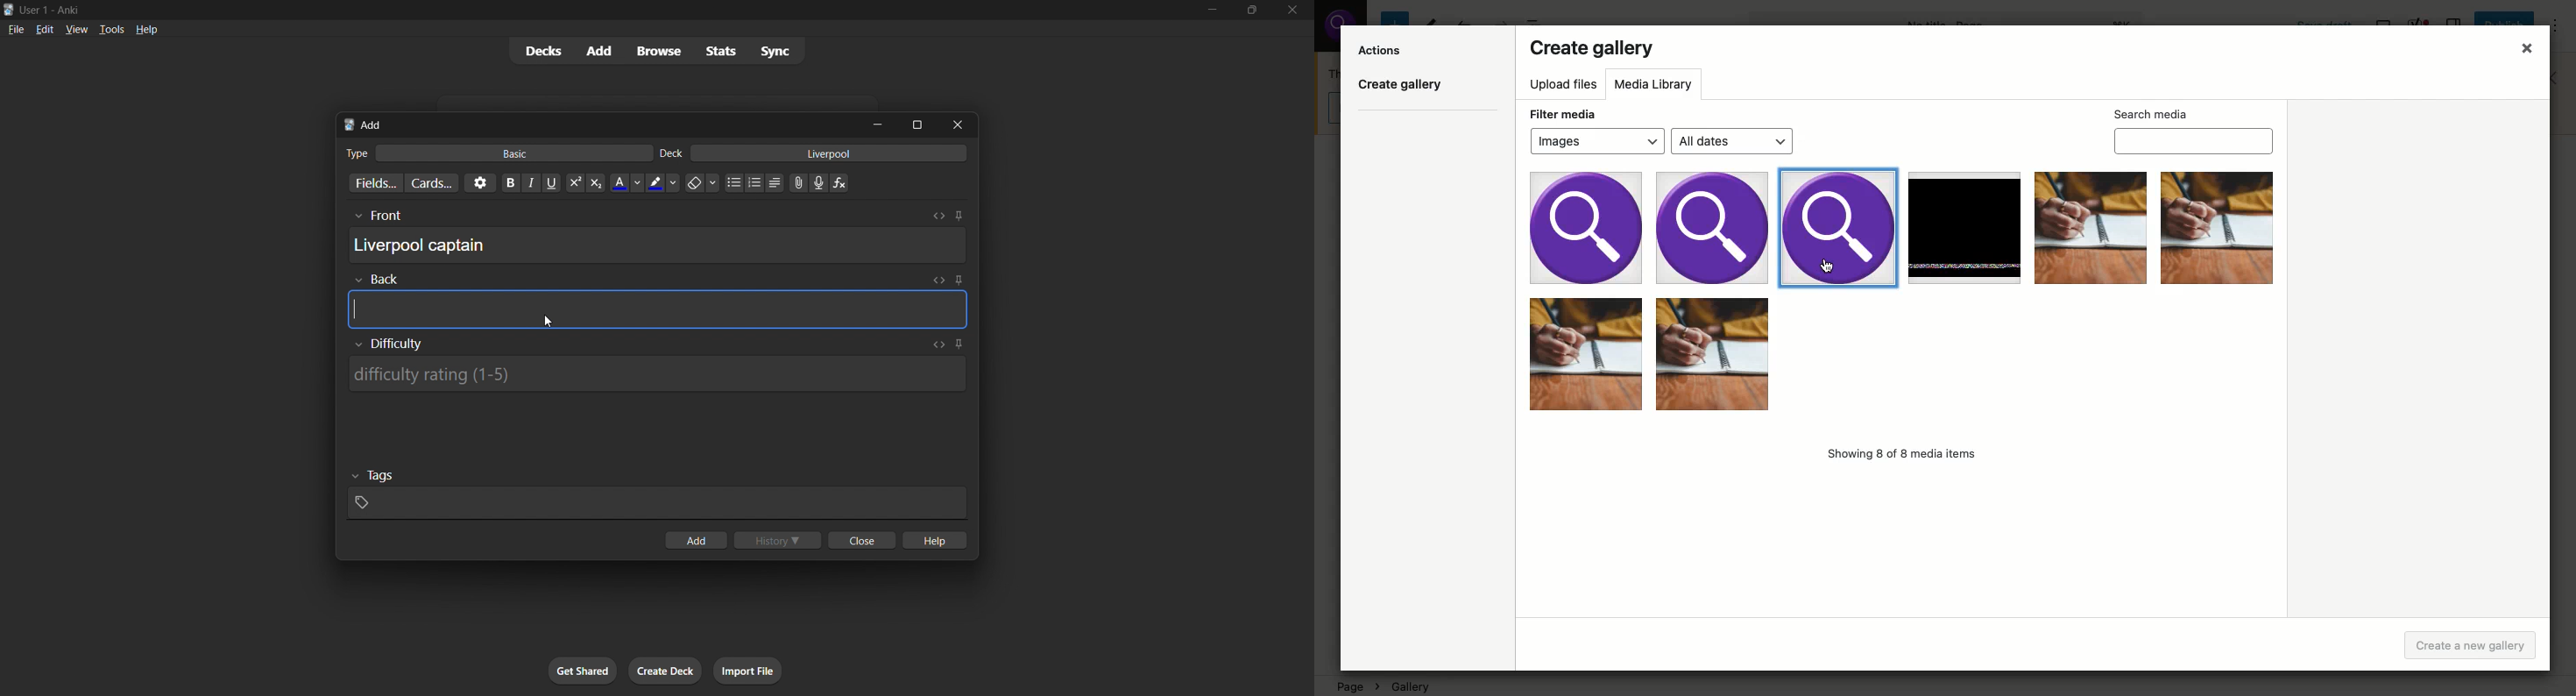  What do you see at coordinates (531, 183) in the screenshot?
I see `Italics` at bounding box center [531, 183].